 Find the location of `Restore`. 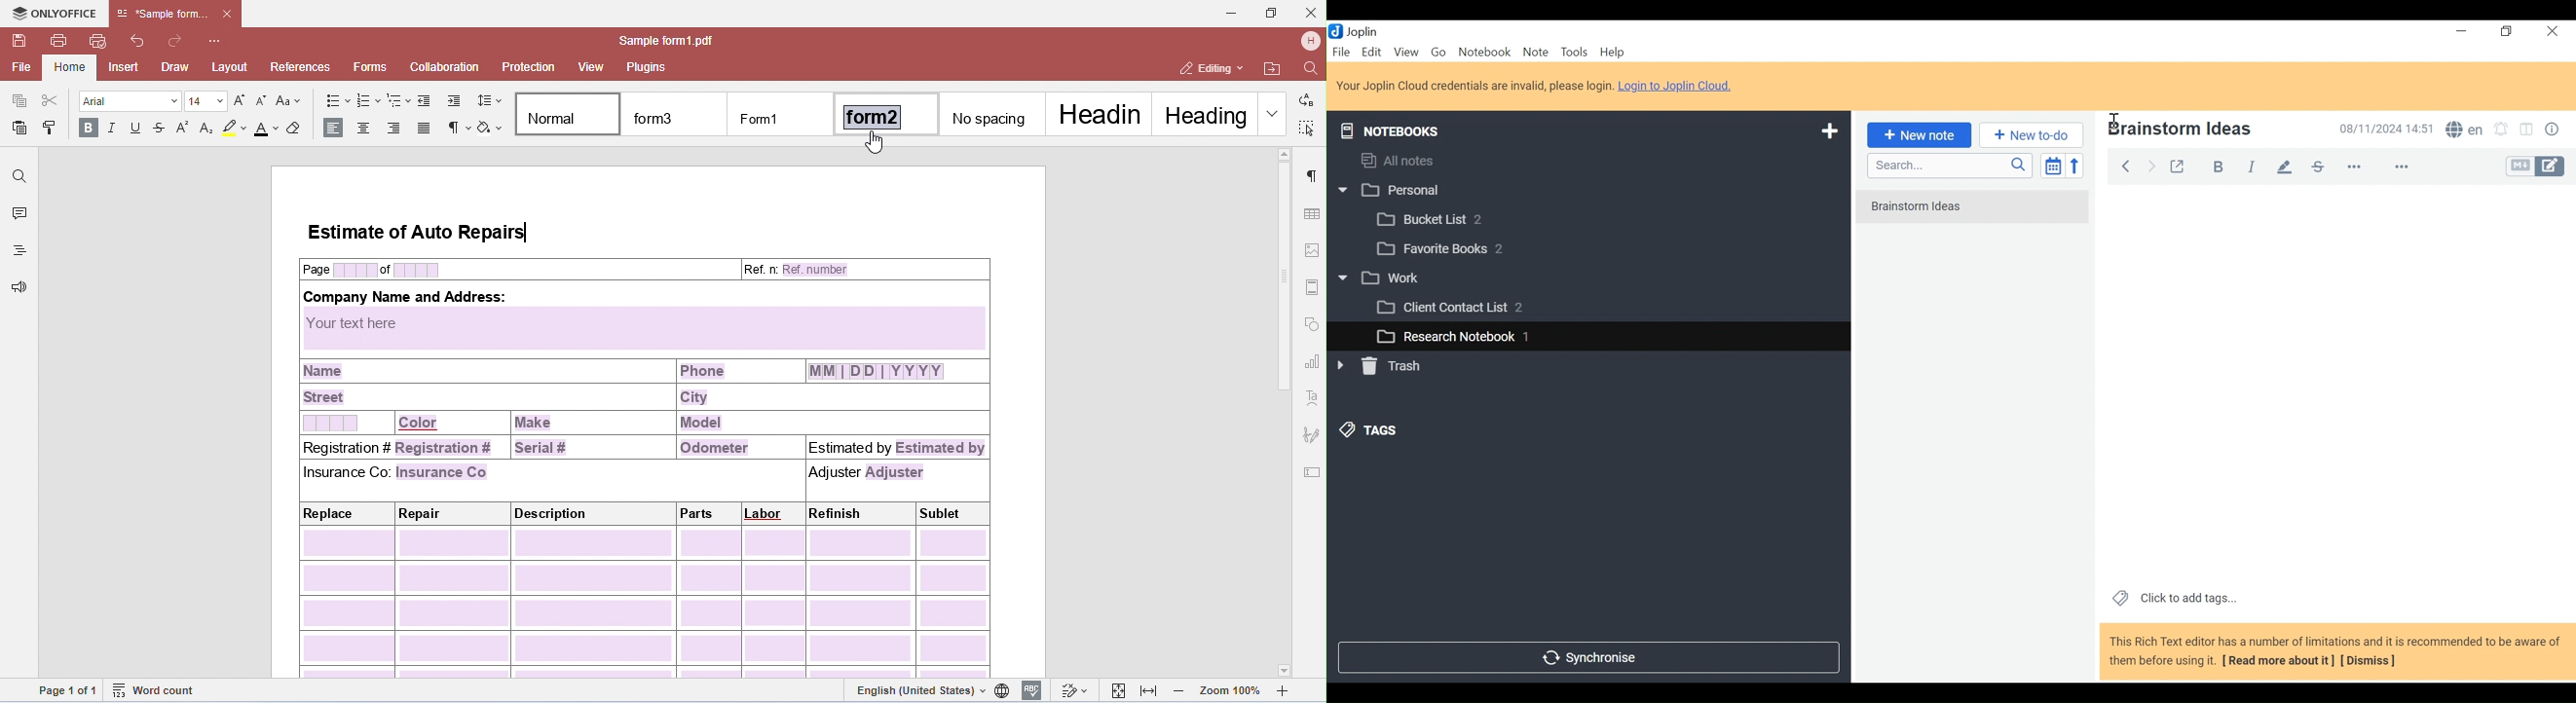

Restore is located at coordinates (2508, 32).